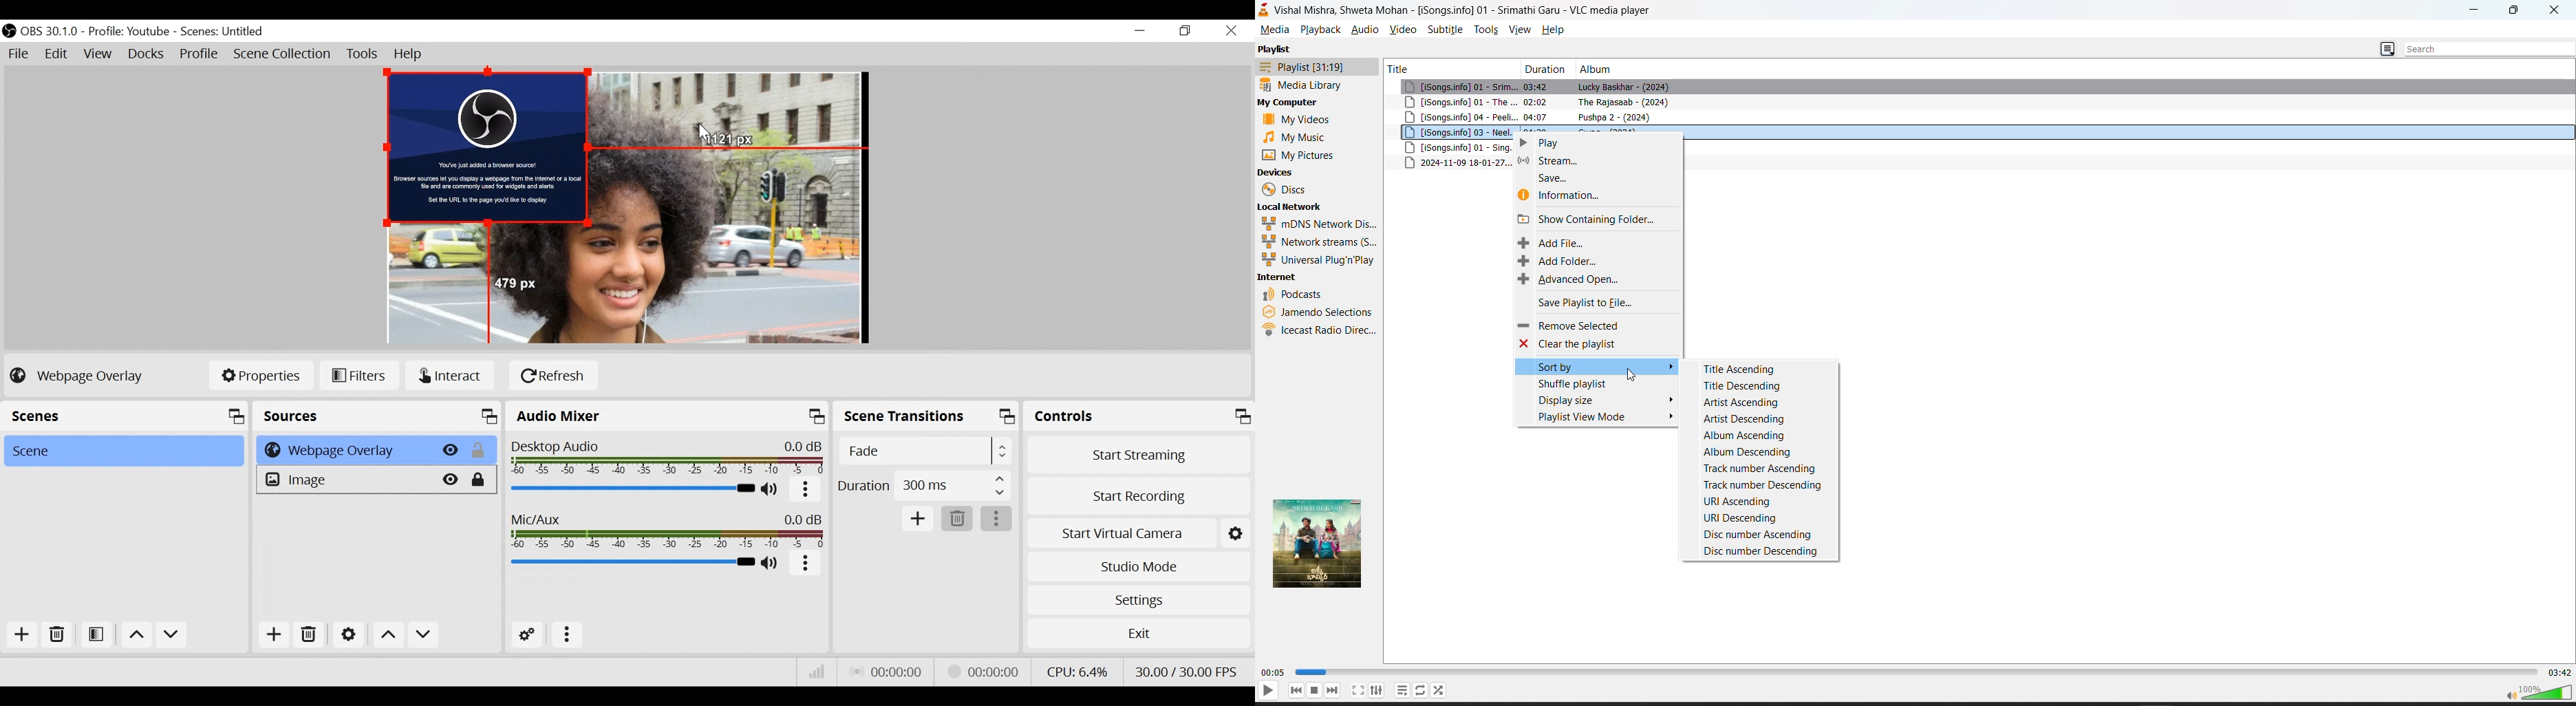  What do you see at coordinates (138, 635) in the screenshot?
I see `move up` at bounding box center [138, 635].